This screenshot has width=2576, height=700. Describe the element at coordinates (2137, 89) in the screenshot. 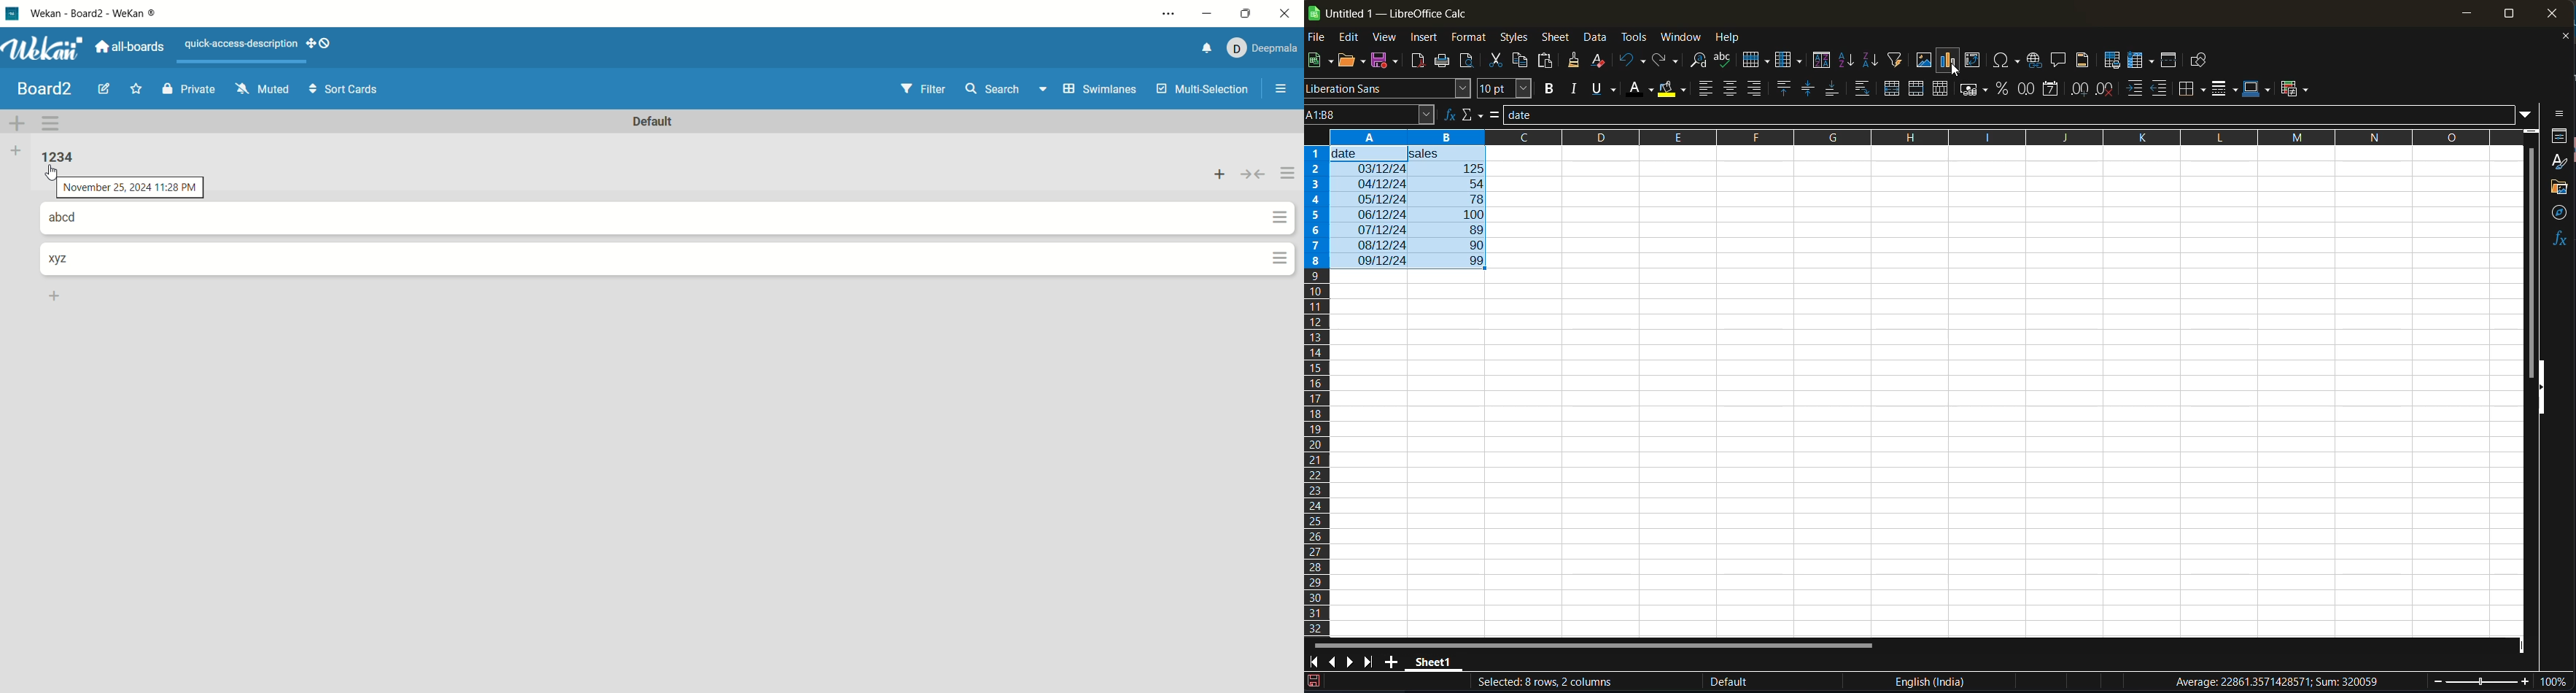

I see `increase indent` at that location.